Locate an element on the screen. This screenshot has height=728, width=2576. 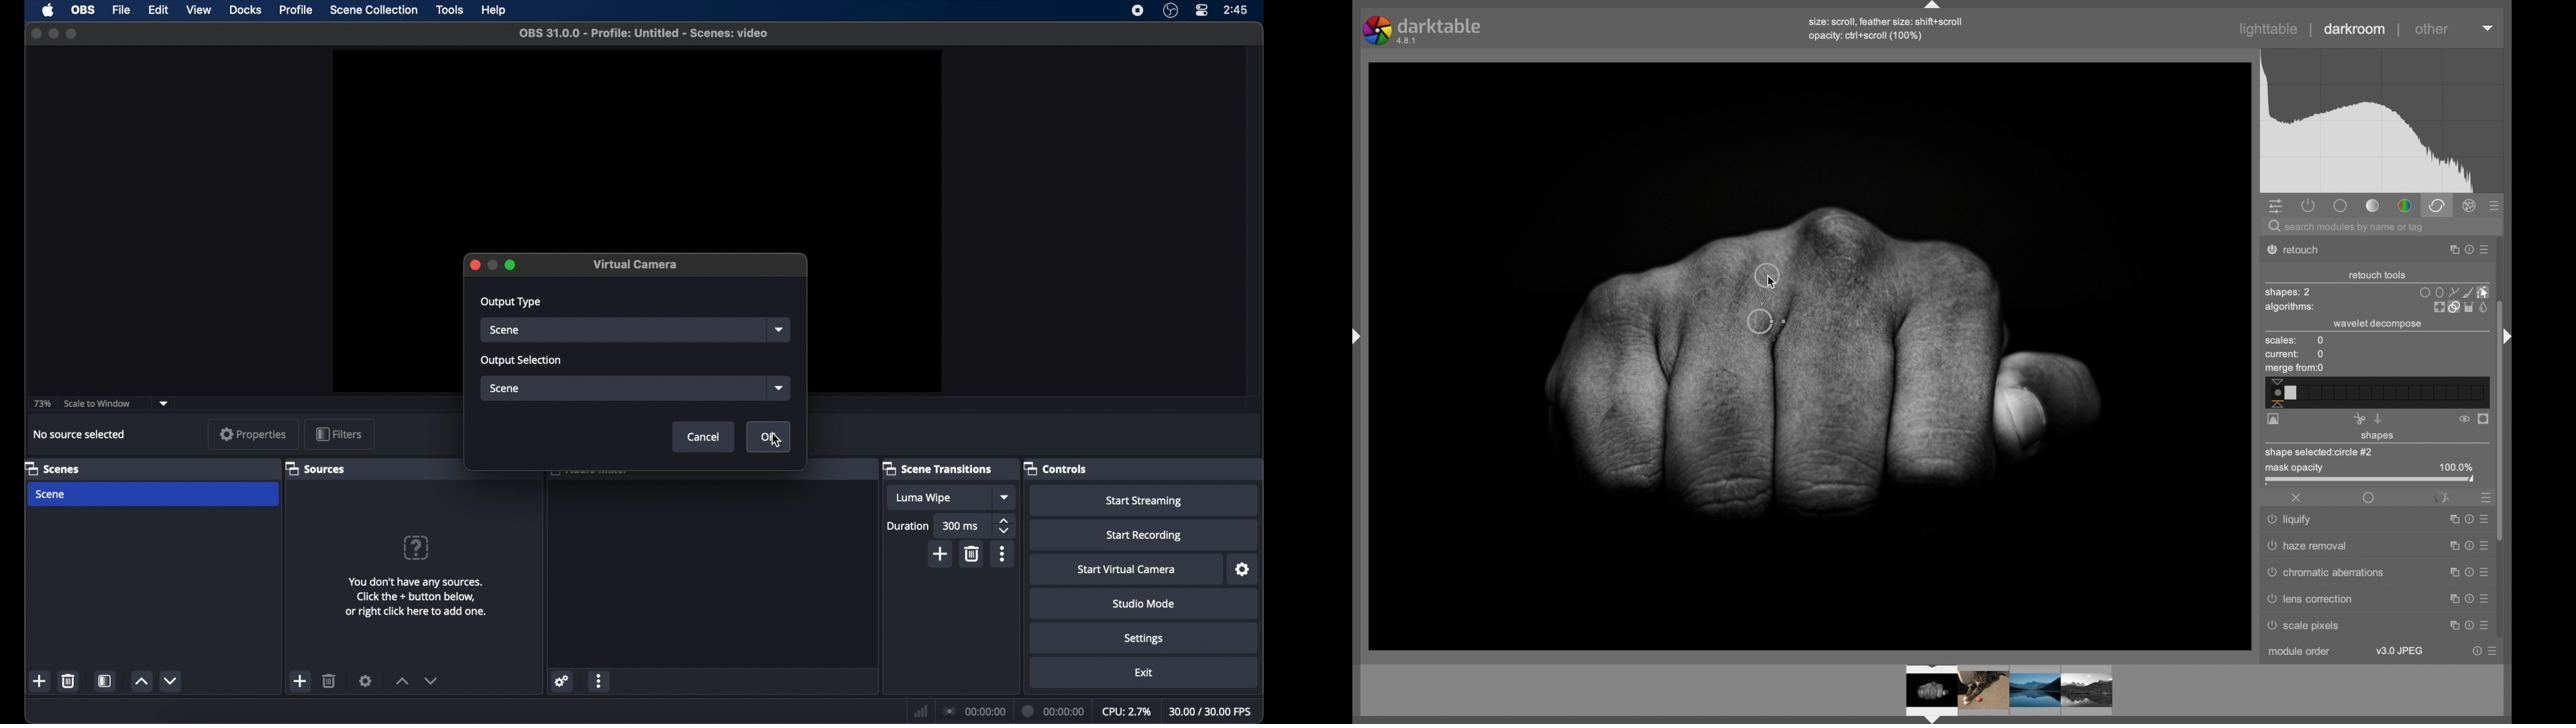
file name is located at coordinates (645, 32).